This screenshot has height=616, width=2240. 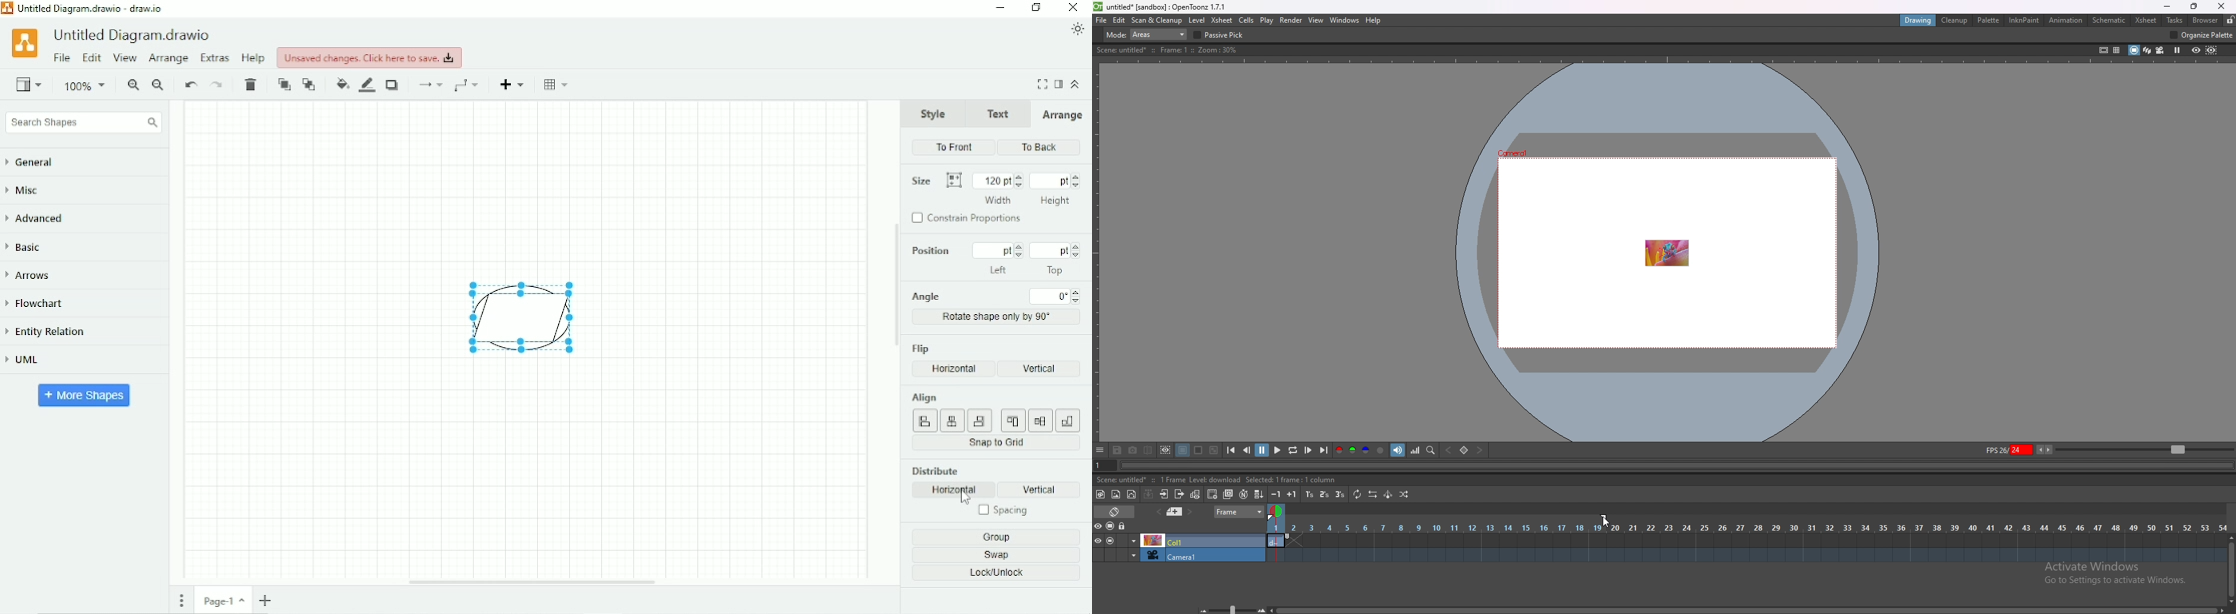 I want to click on Extras, so click(x=215, y=57).